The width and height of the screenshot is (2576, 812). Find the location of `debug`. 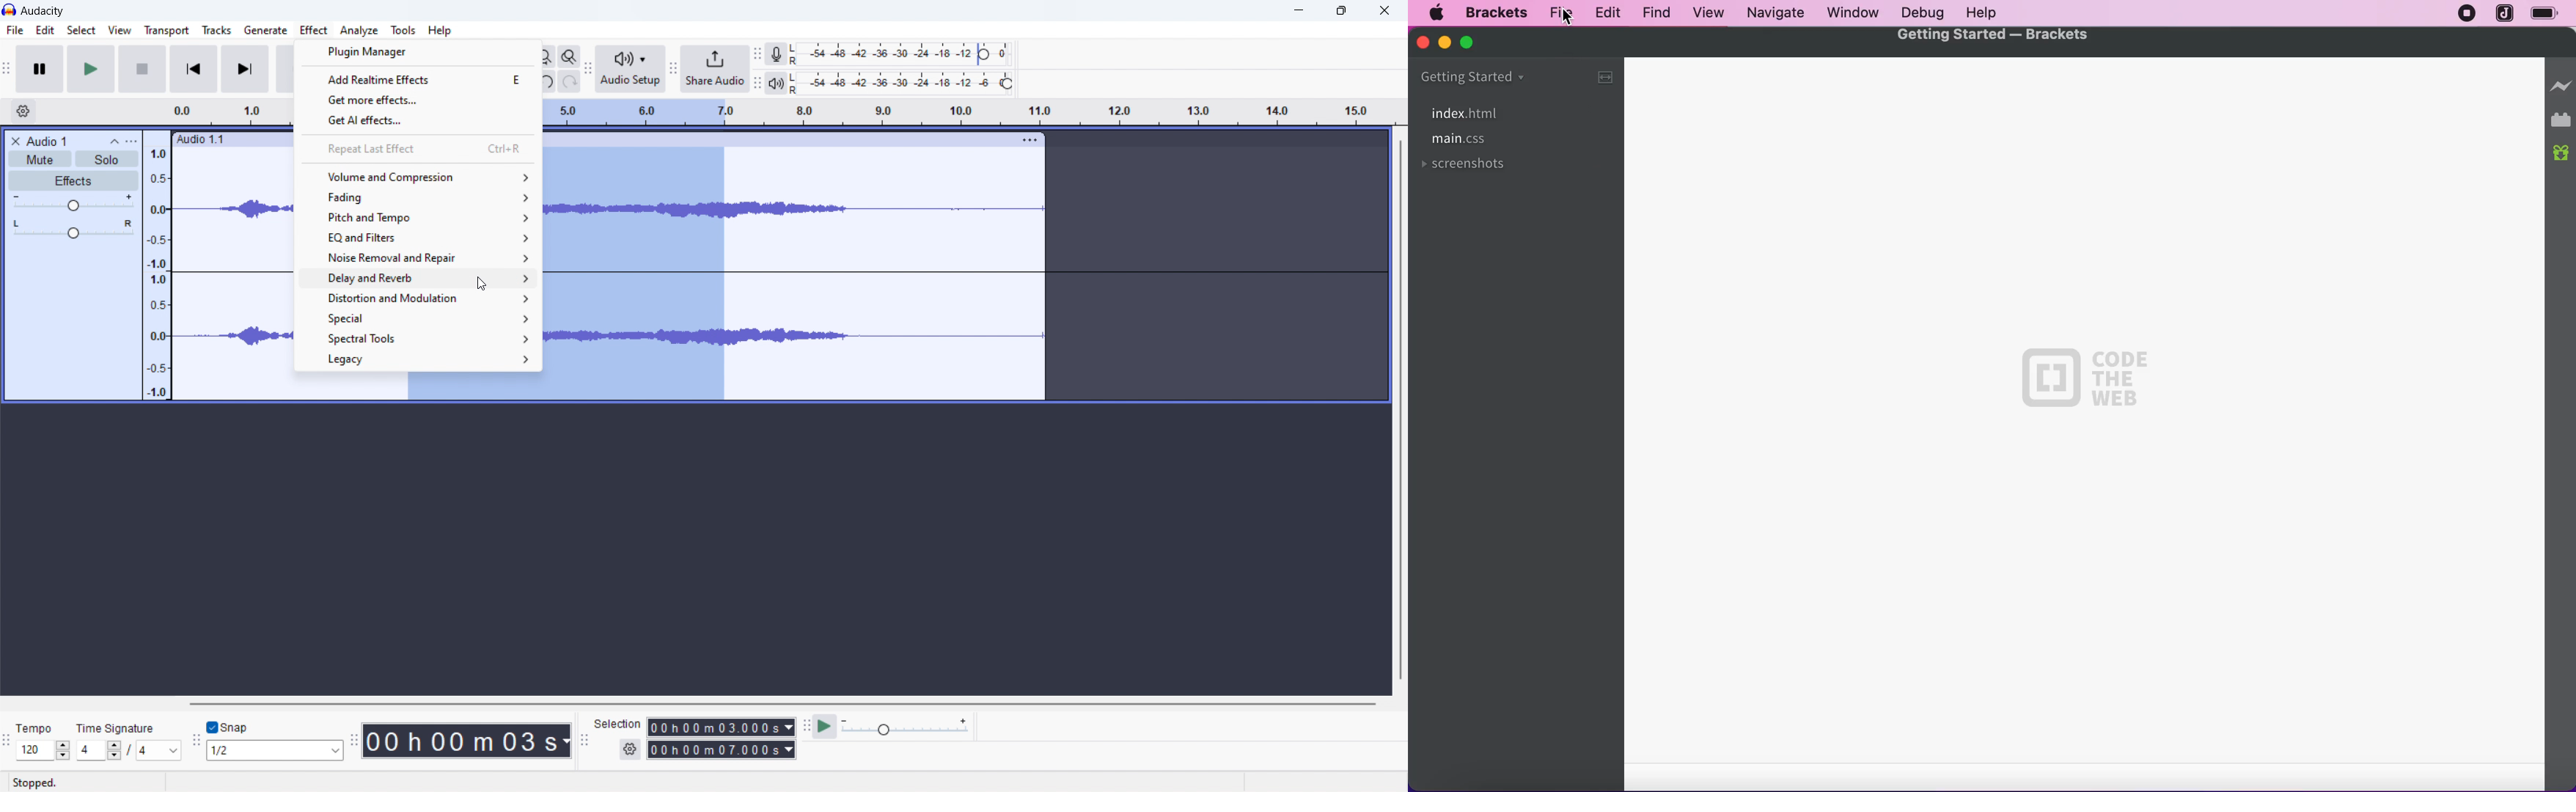

debug is located at coordinates (1919, 14).